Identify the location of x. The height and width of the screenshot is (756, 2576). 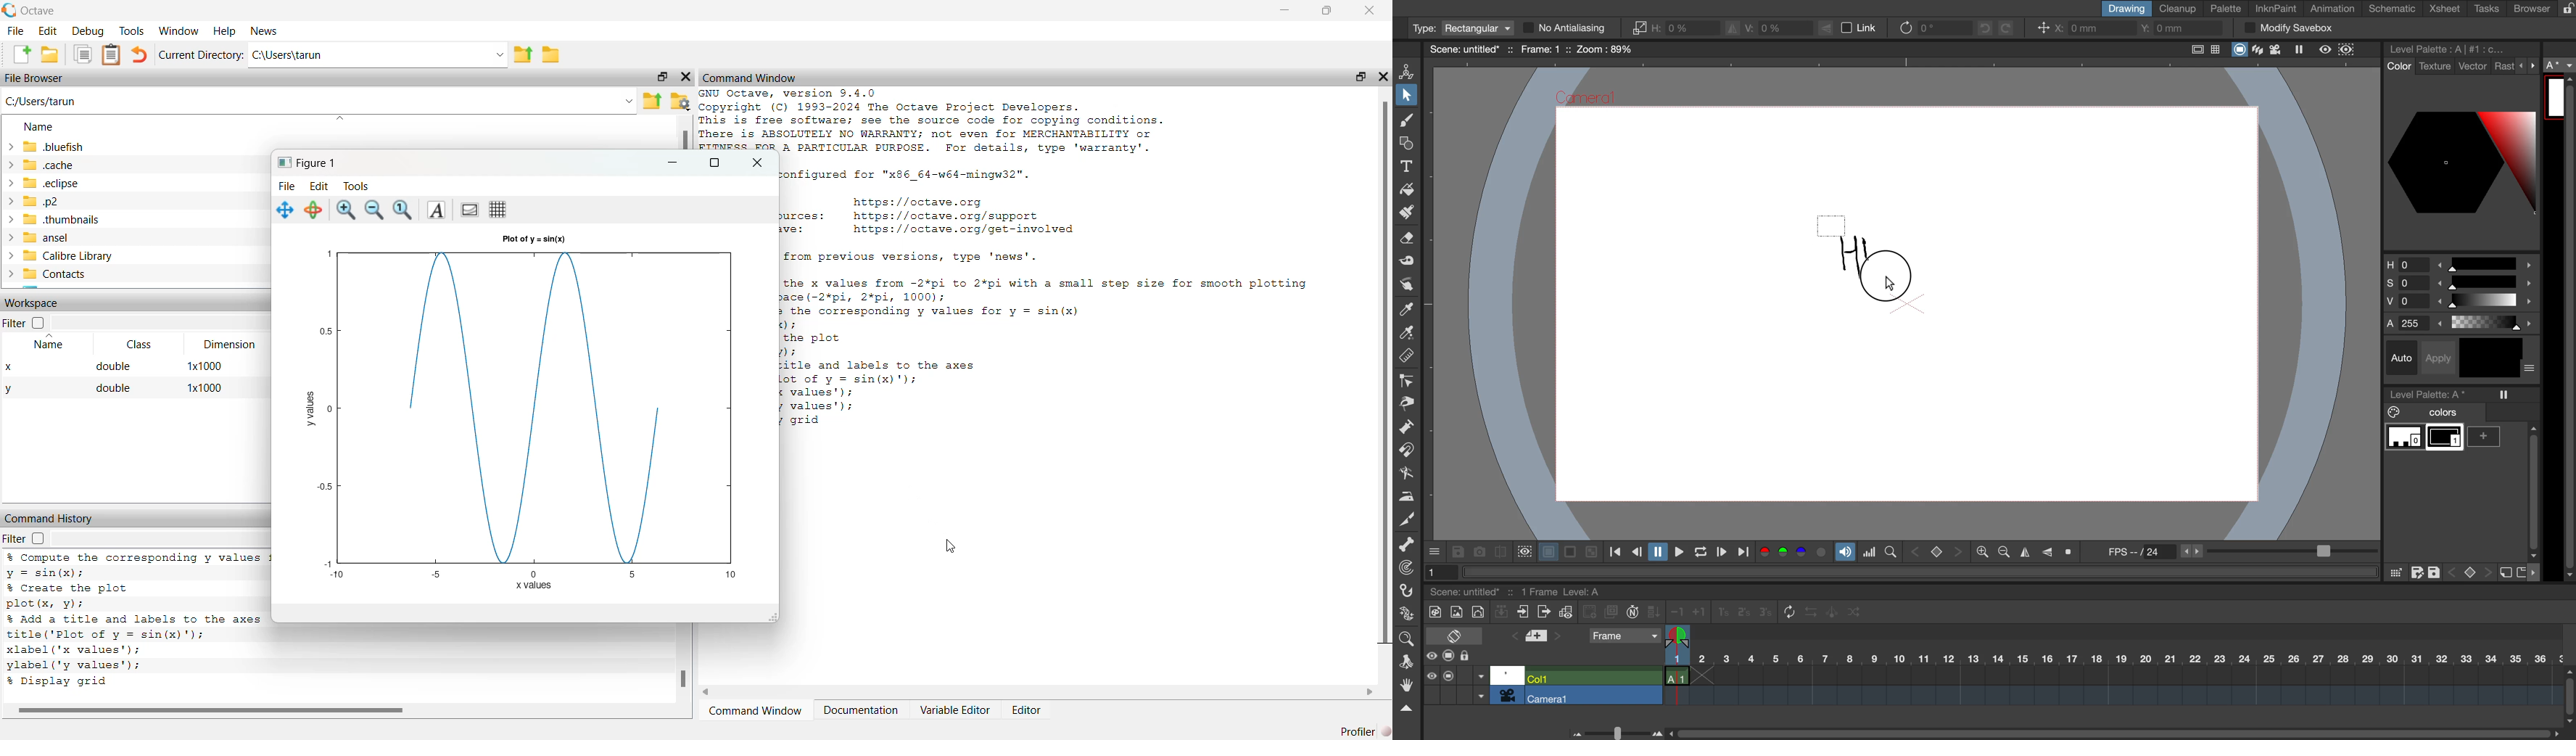
(11, 368).